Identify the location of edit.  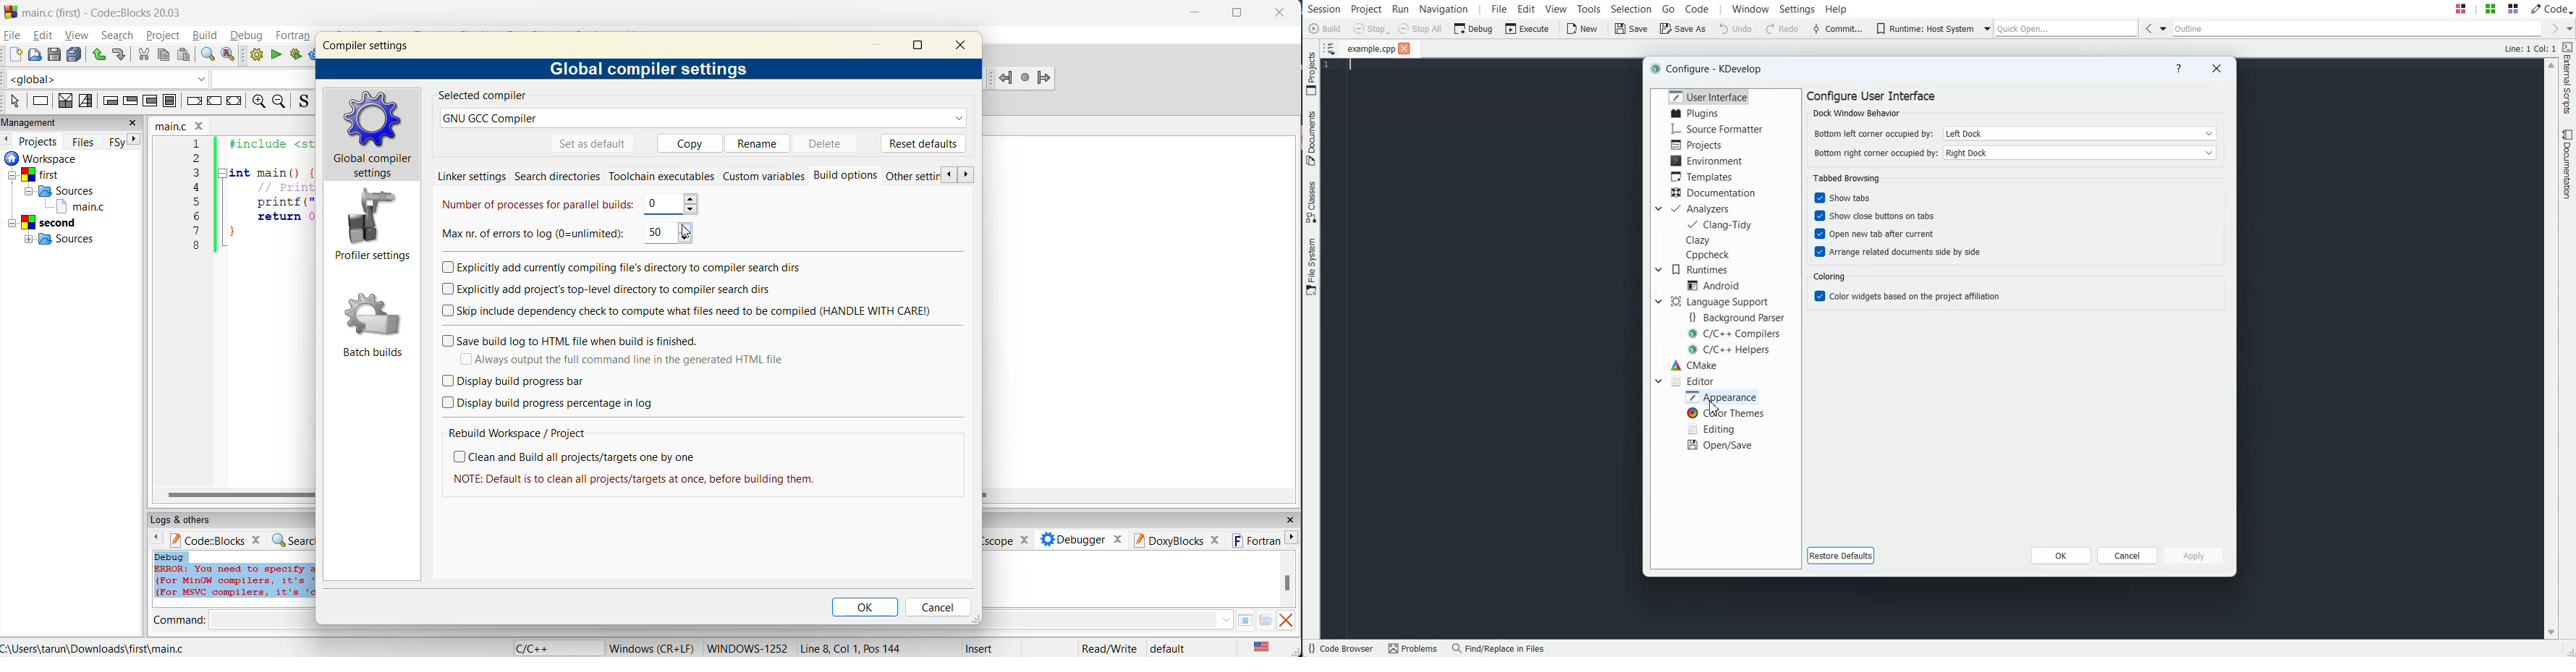
(43, 35).